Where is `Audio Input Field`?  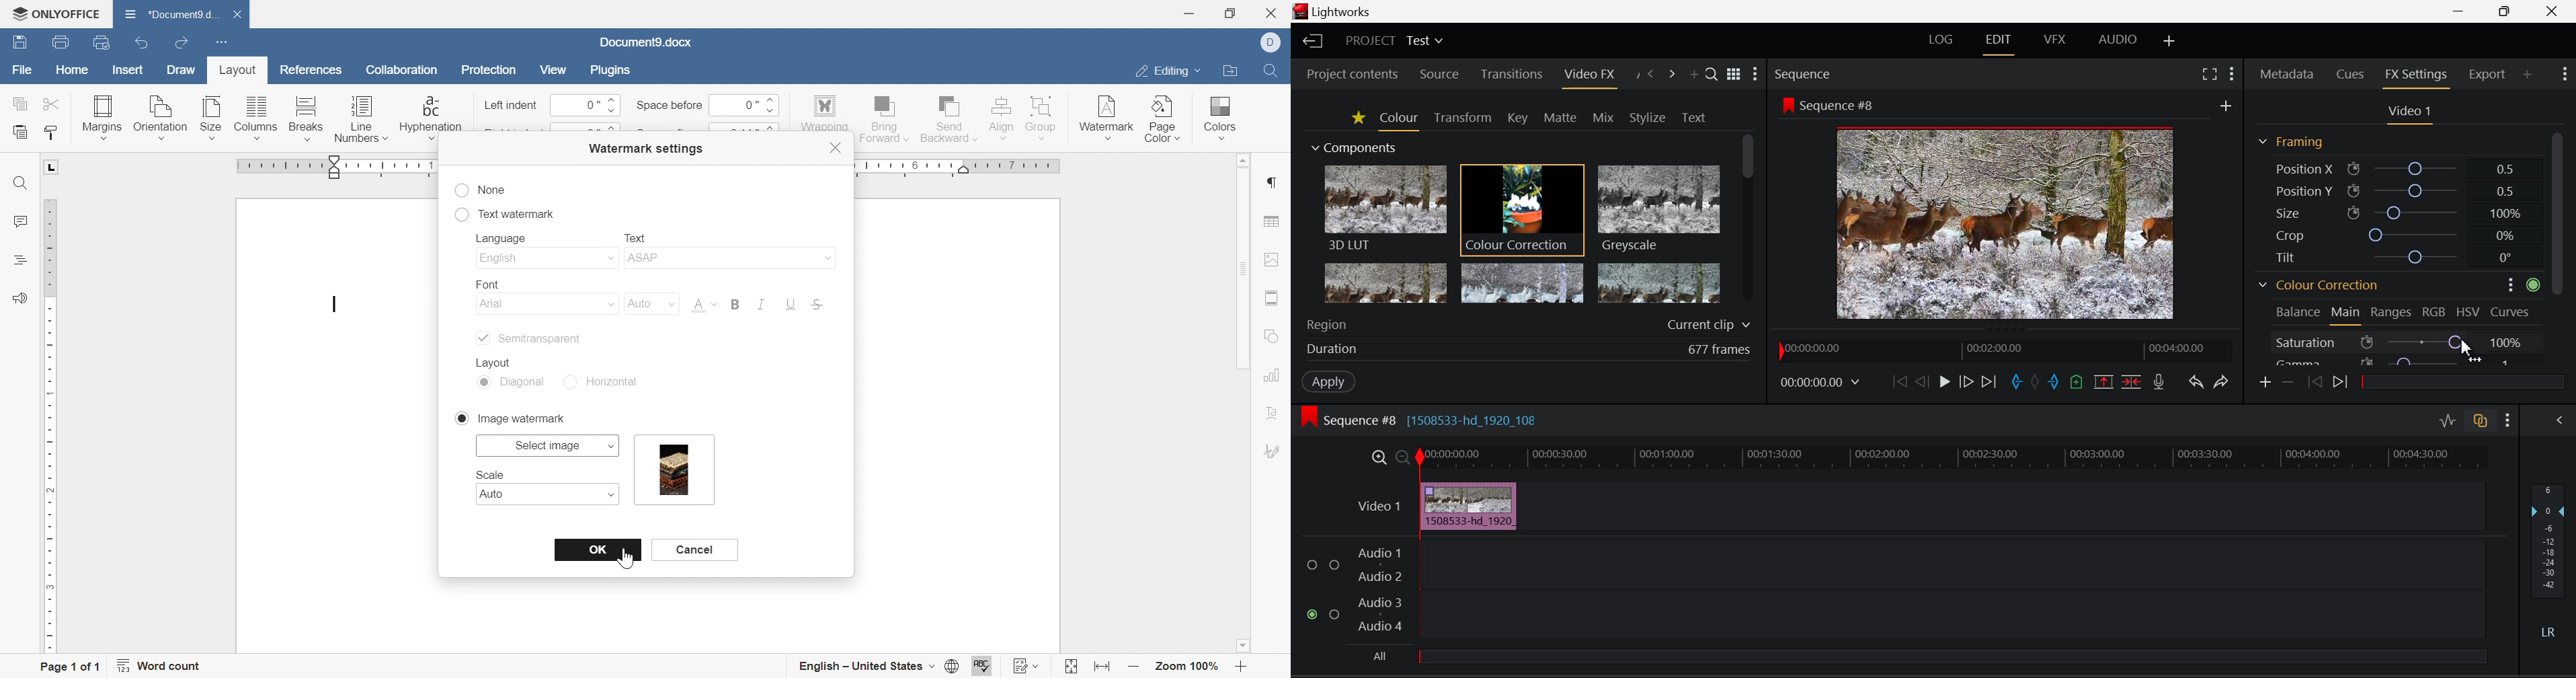 Audio Input Field is located at coordinates (1950, 616).